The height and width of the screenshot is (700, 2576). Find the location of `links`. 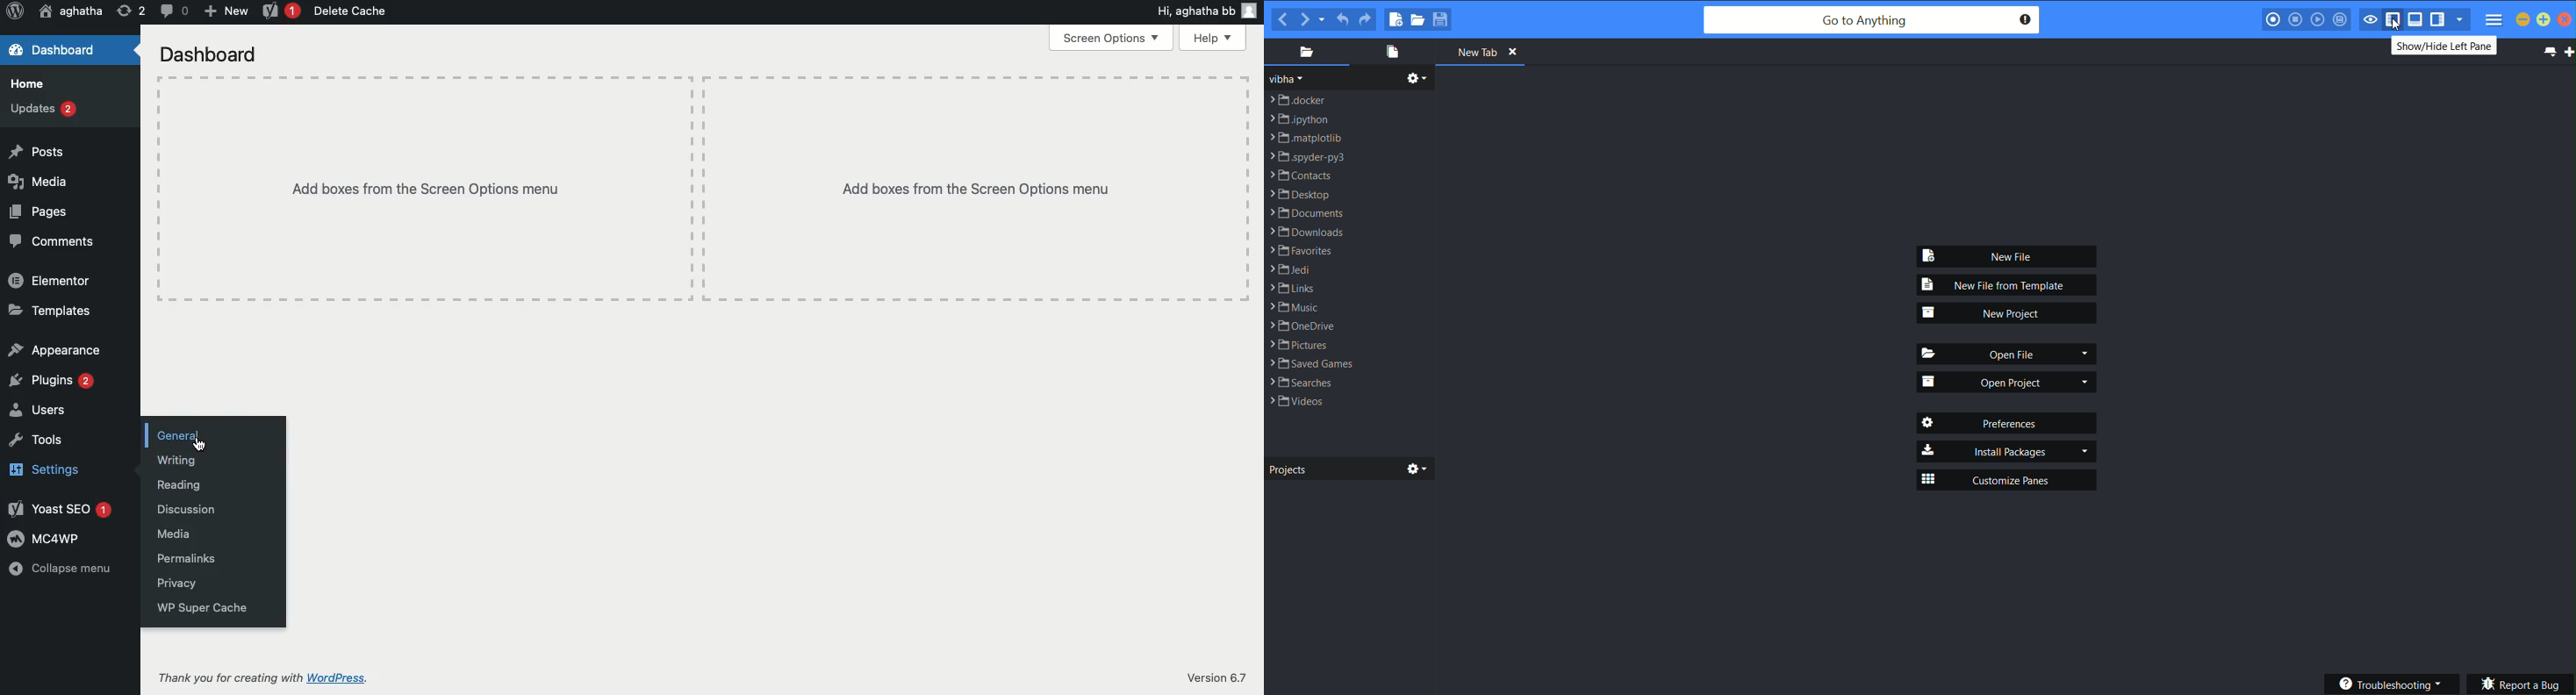

links is located at coordinates (1292, 288).